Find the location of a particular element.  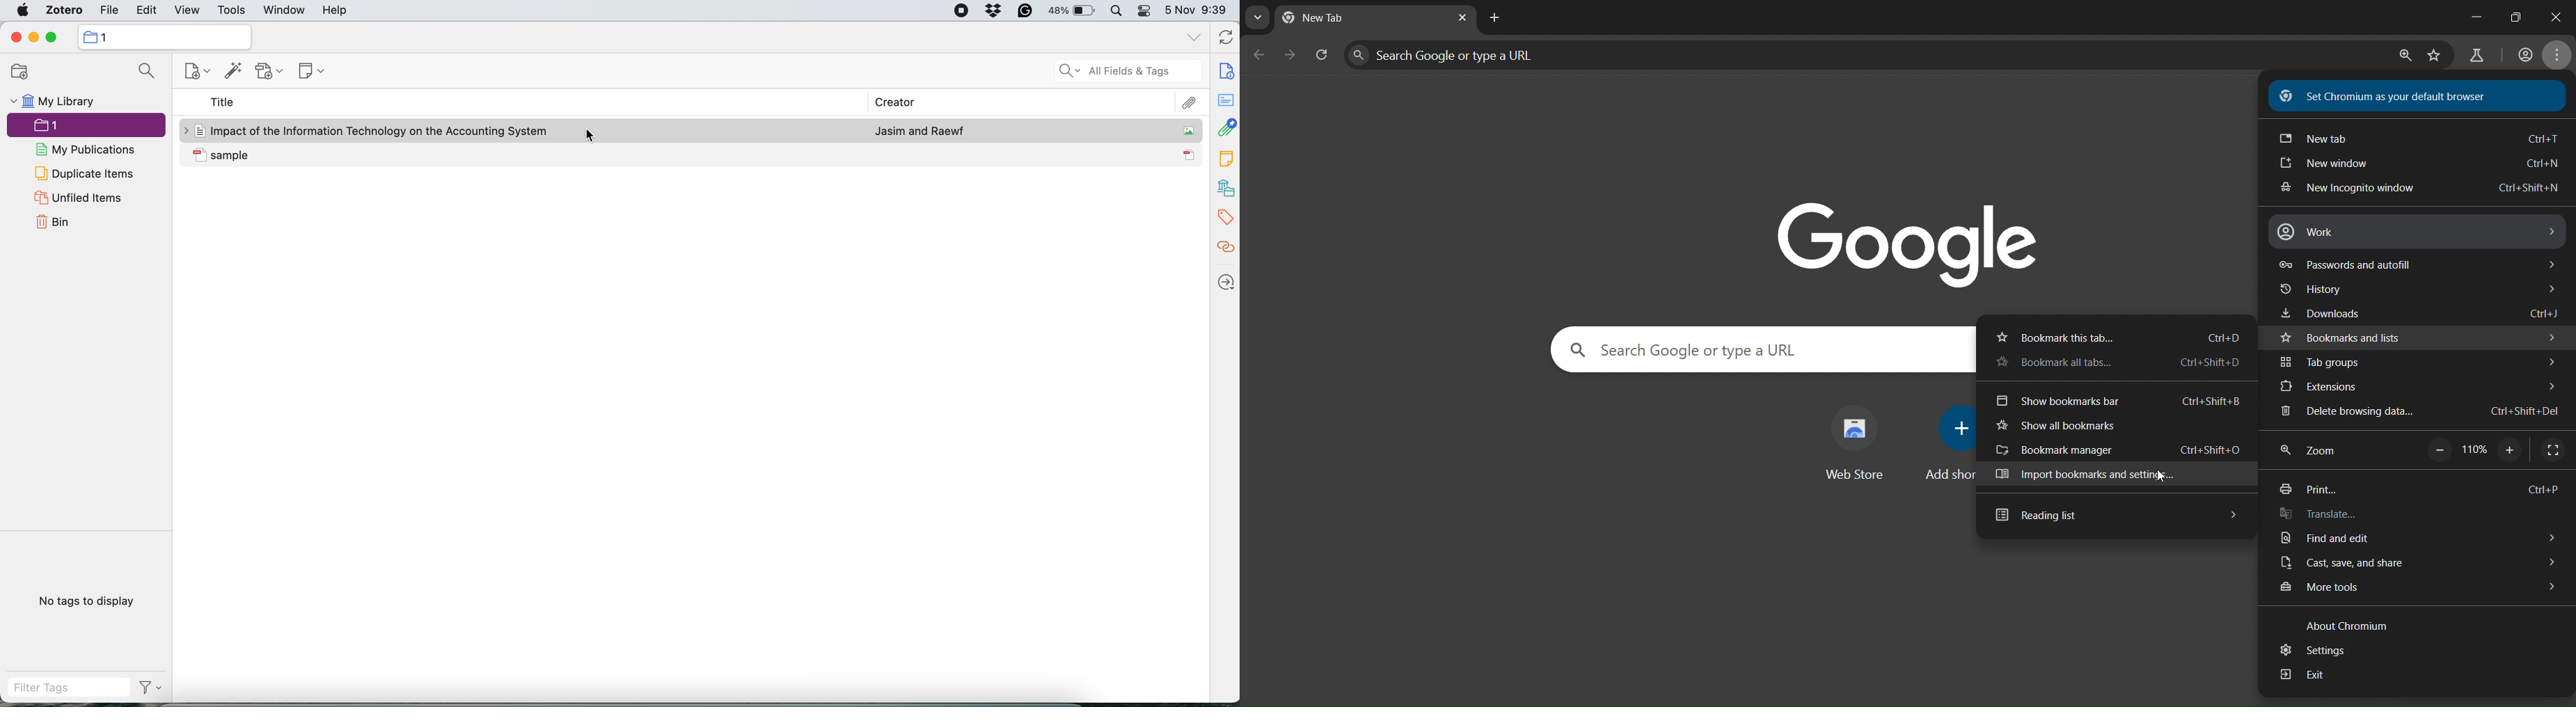

reload page is located at coordinates (1323, 53).